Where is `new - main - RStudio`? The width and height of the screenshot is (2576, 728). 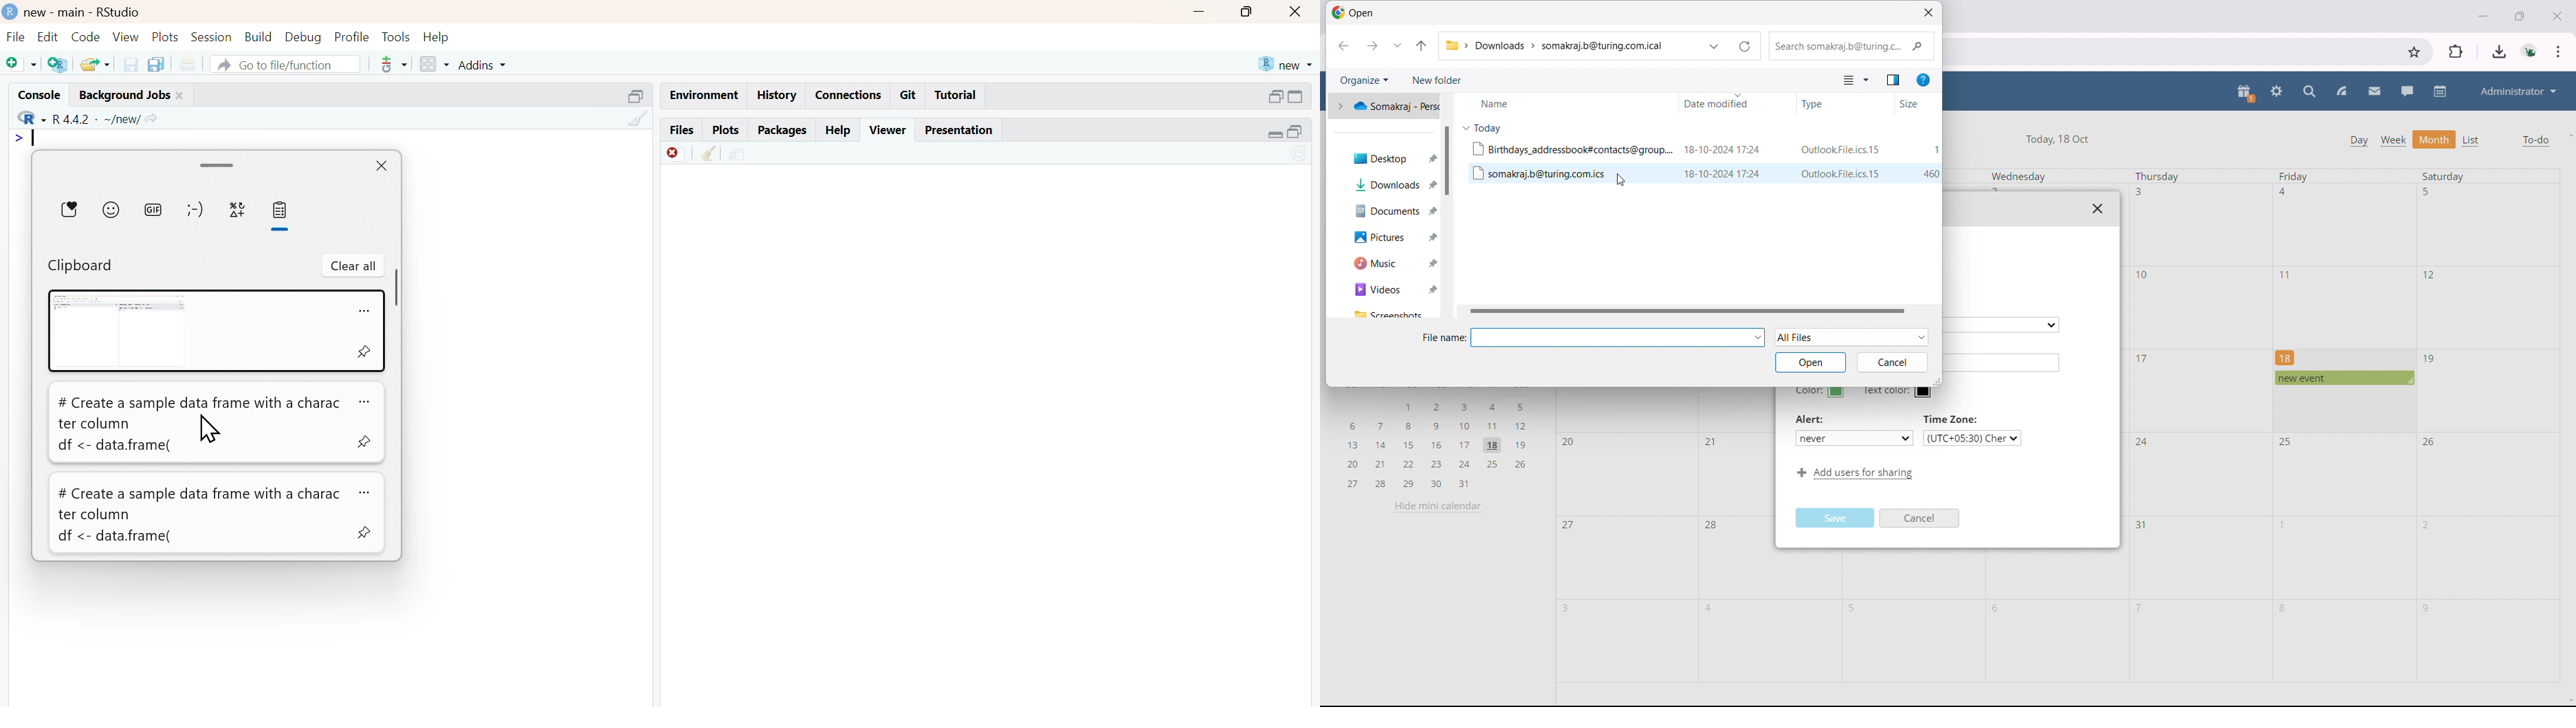
new - main - RStudio is located at coordinates (84, 12).